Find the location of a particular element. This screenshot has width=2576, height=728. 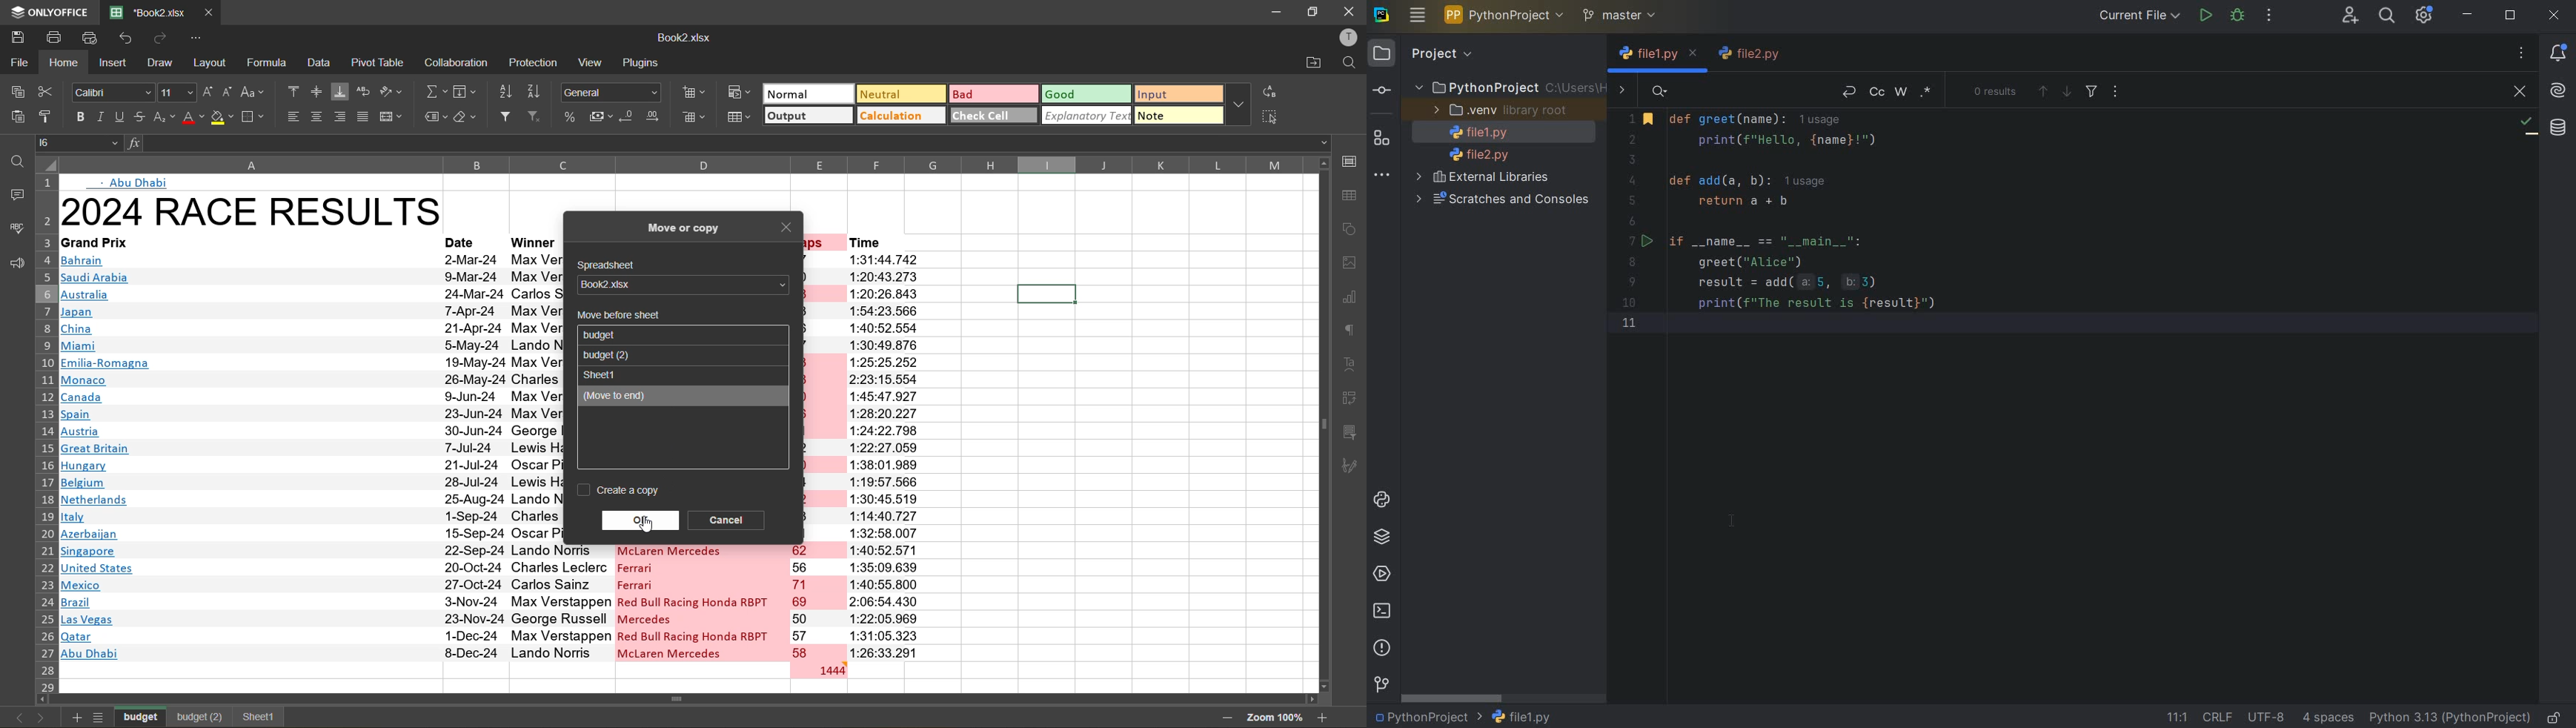

winner is located at coordinates (533, 242).